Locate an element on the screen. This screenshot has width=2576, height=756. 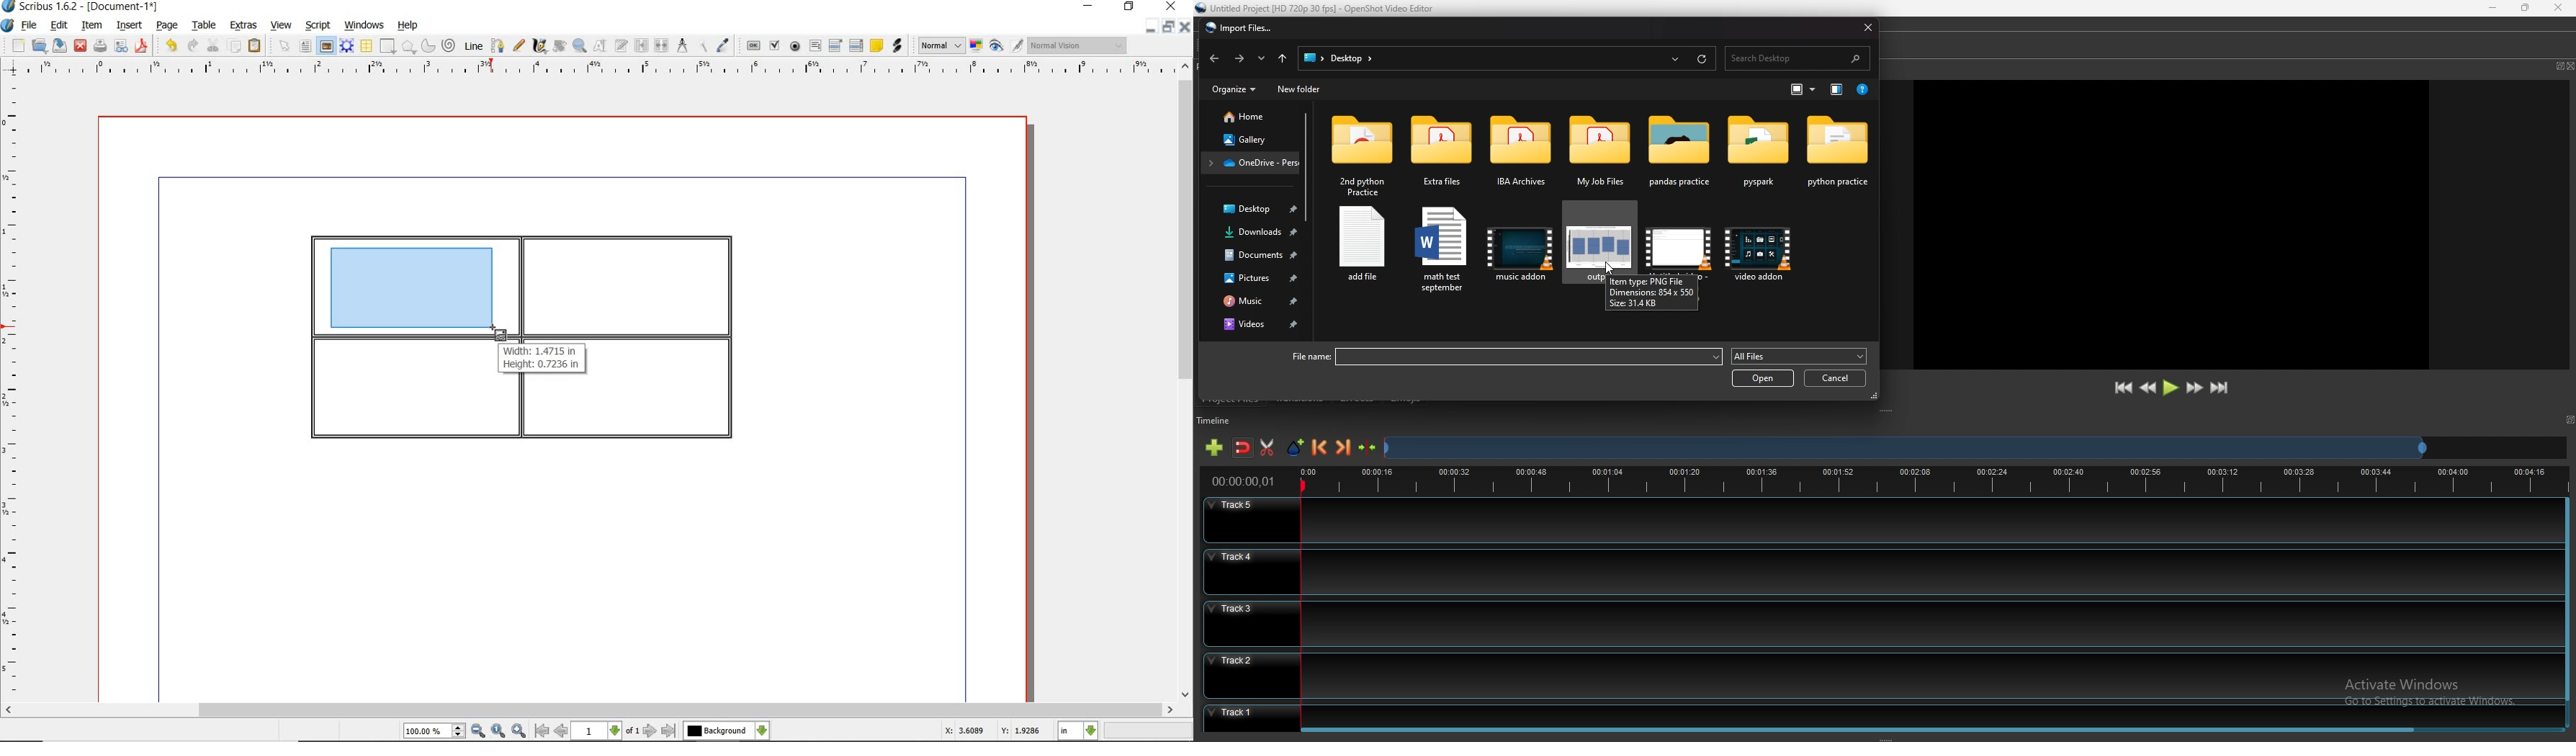
file is located at coordinates (1597, 236).